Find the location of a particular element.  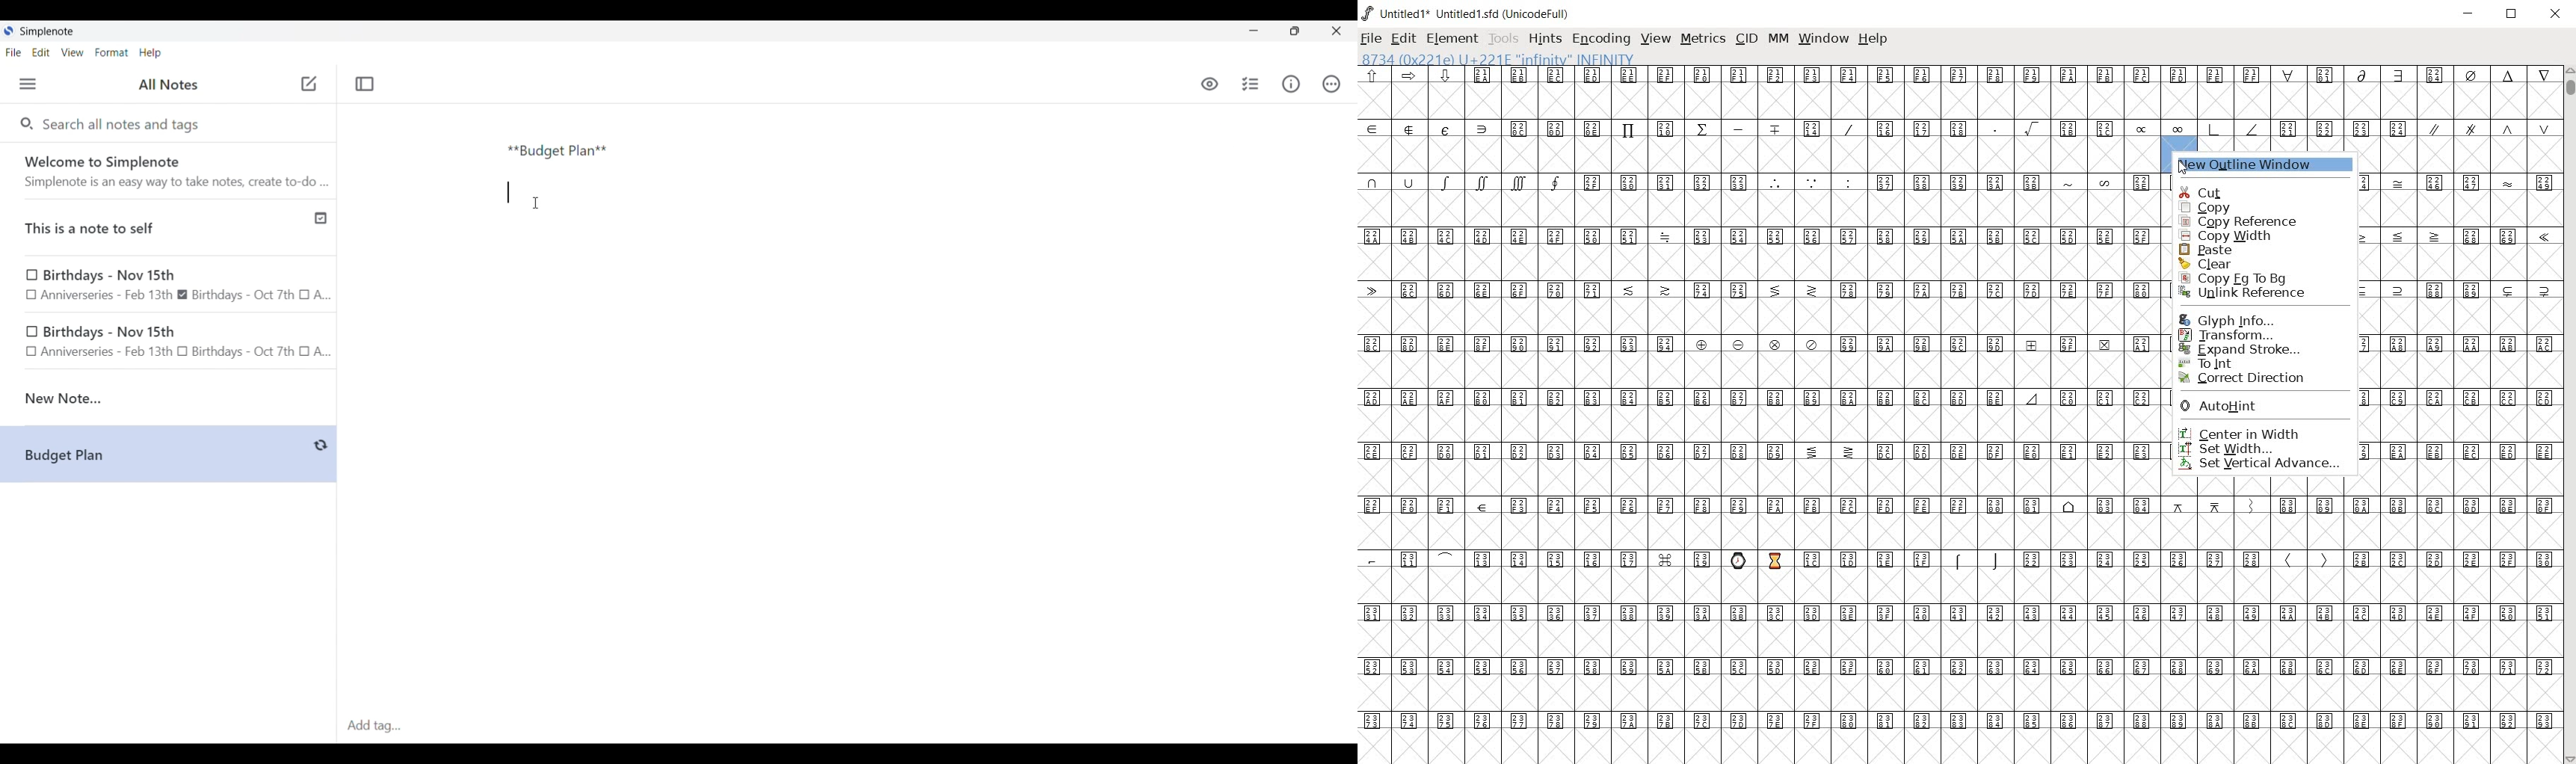

Software welcome note is located at coordinates (172, 170).